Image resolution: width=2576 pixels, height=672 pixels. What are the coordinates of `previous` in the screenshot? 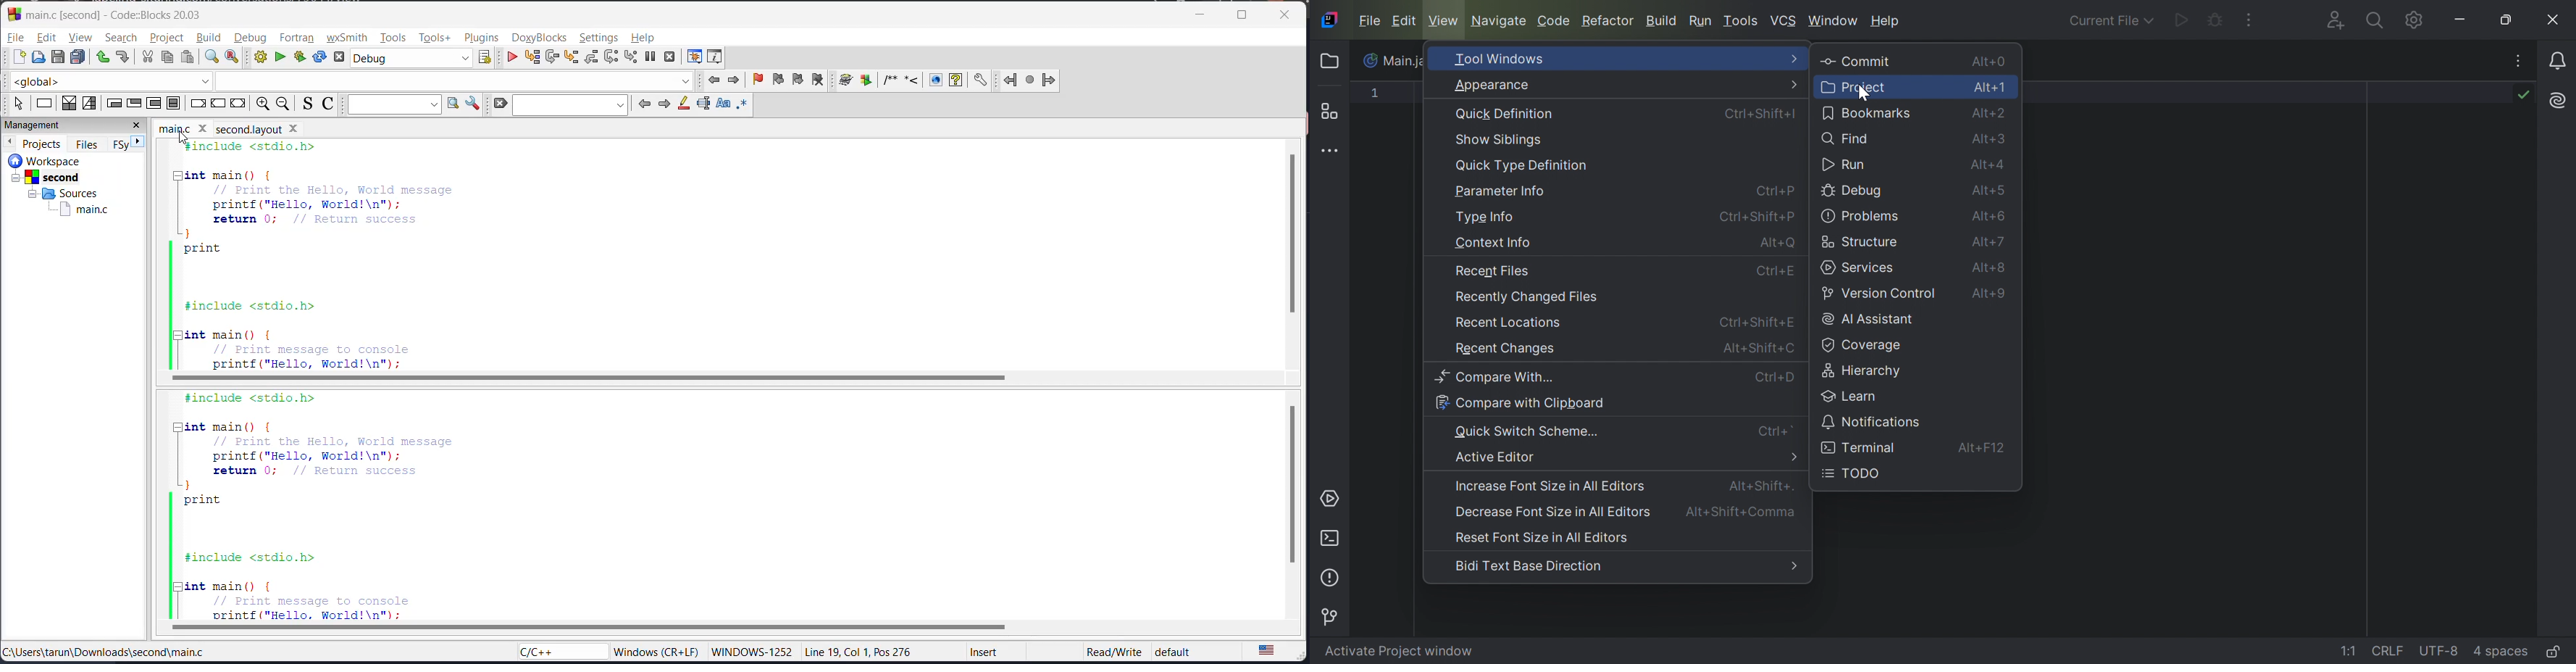 It's located at (9, 142).